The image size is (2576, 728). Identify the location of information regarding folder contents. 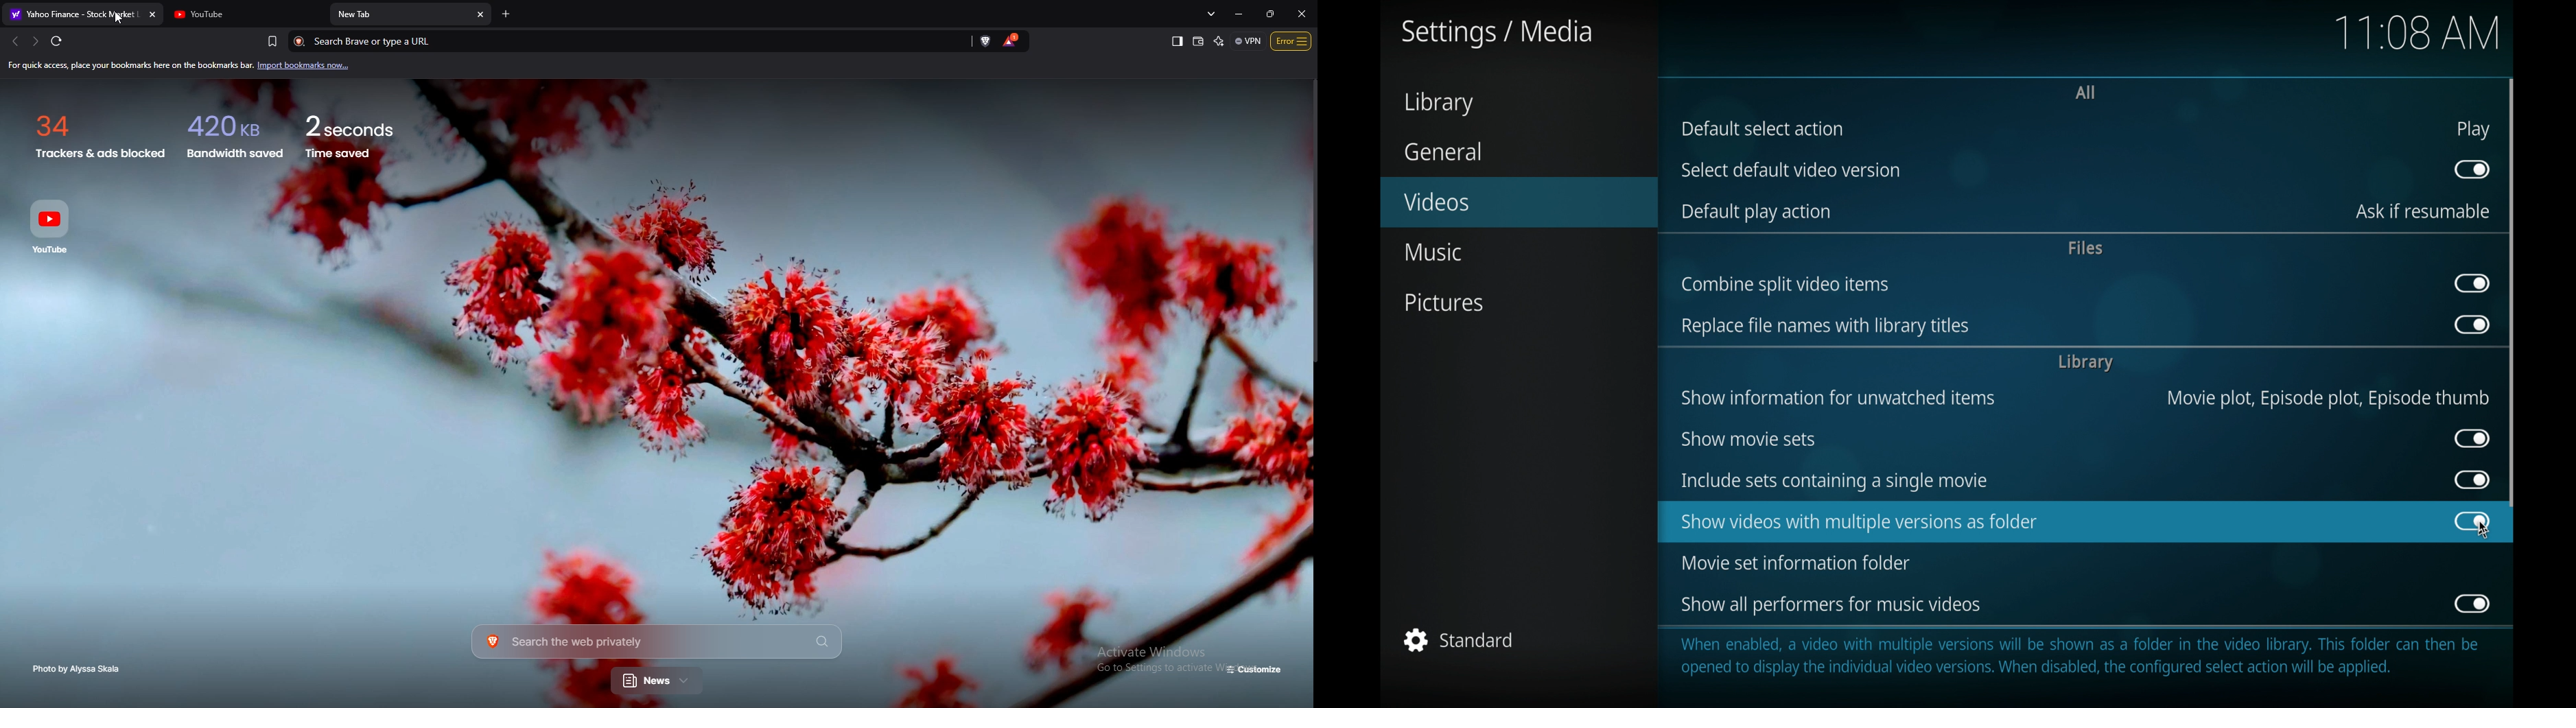
(2081, 657).